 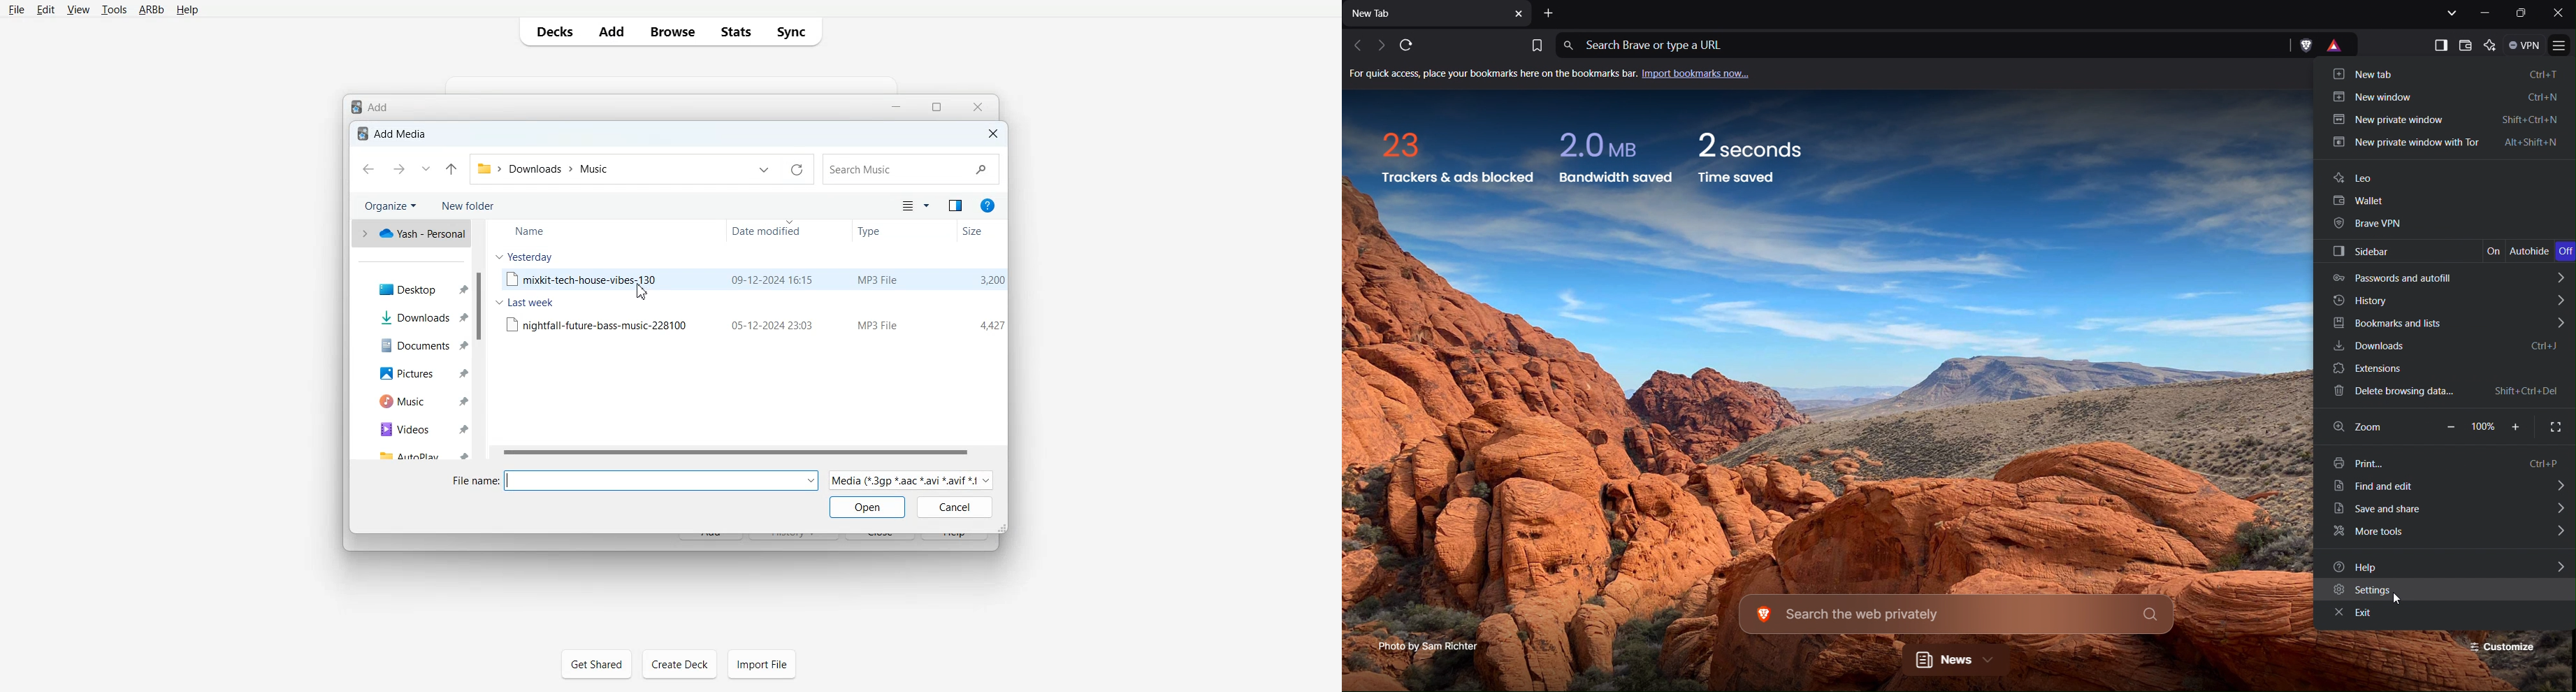 What do you see at coordinates (422, 317) in the screenshot?
I see `Downloads` at bounding box center [422, 317].